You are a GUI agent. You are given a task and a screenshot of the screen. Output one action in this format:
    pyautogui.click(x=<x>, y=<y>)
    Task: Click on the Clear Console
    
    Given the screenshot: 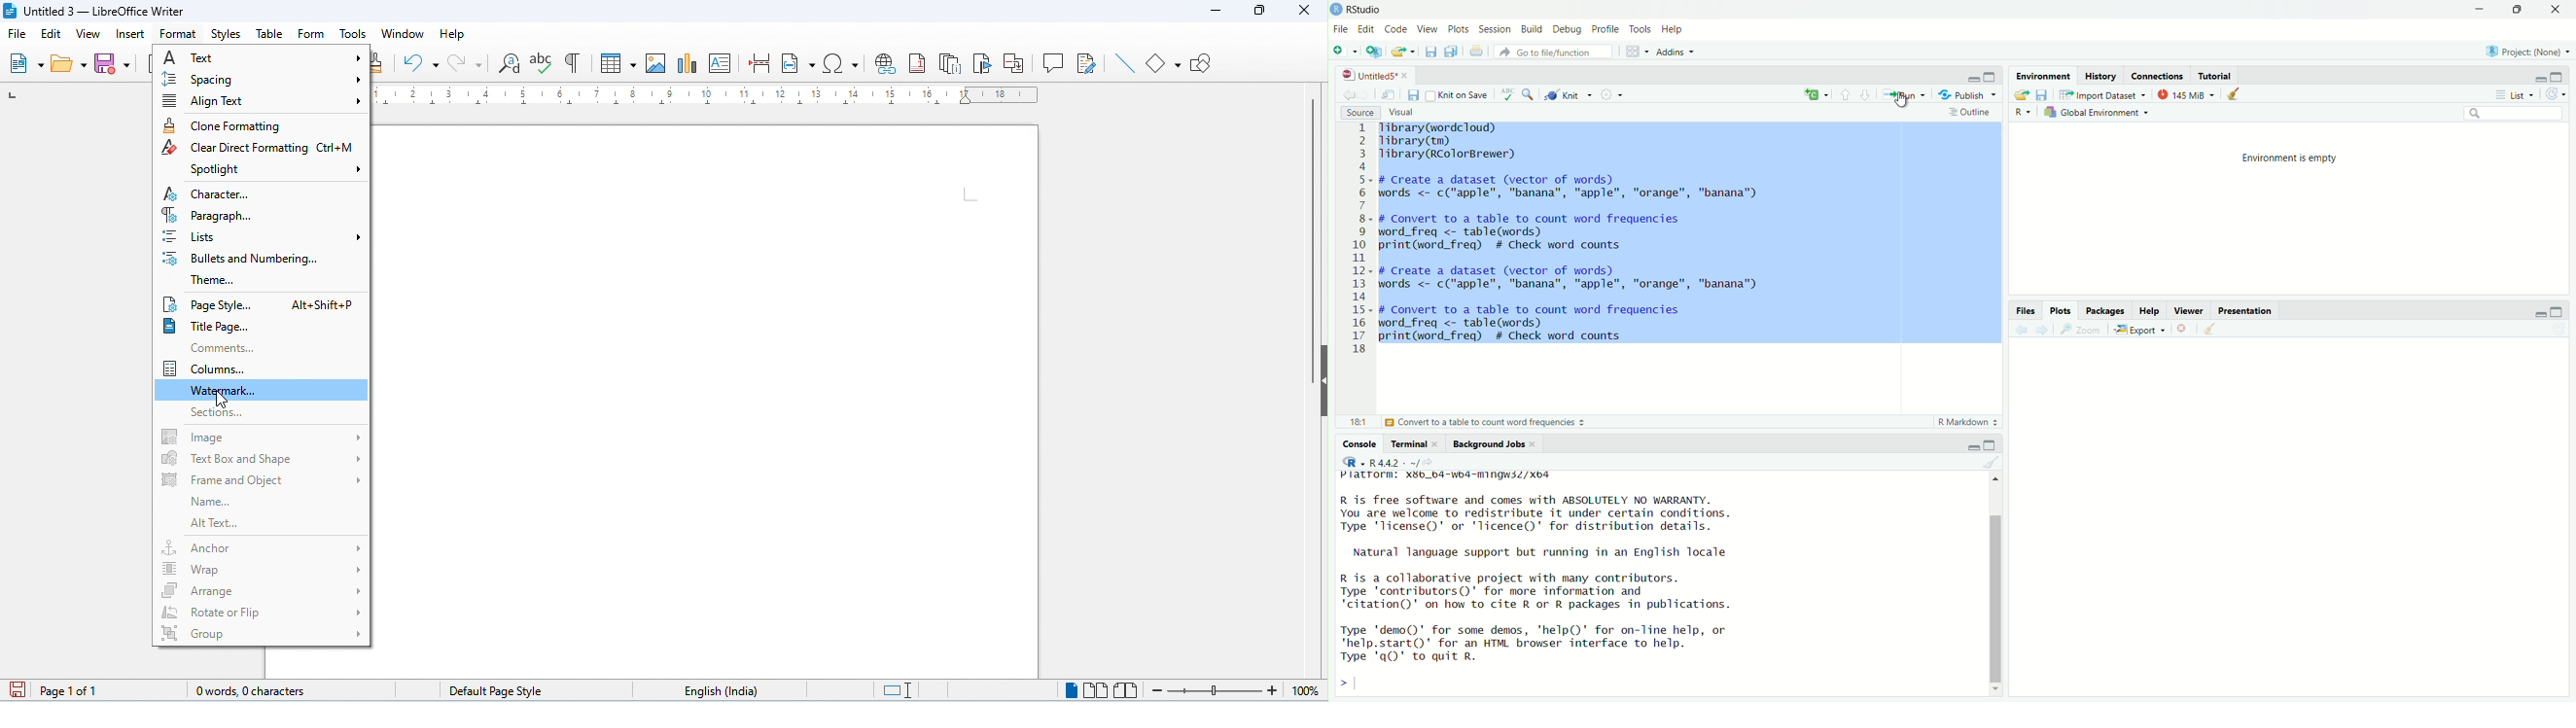 What is the action you would take?
    pyautogui.click(x=2214, y=328)
    